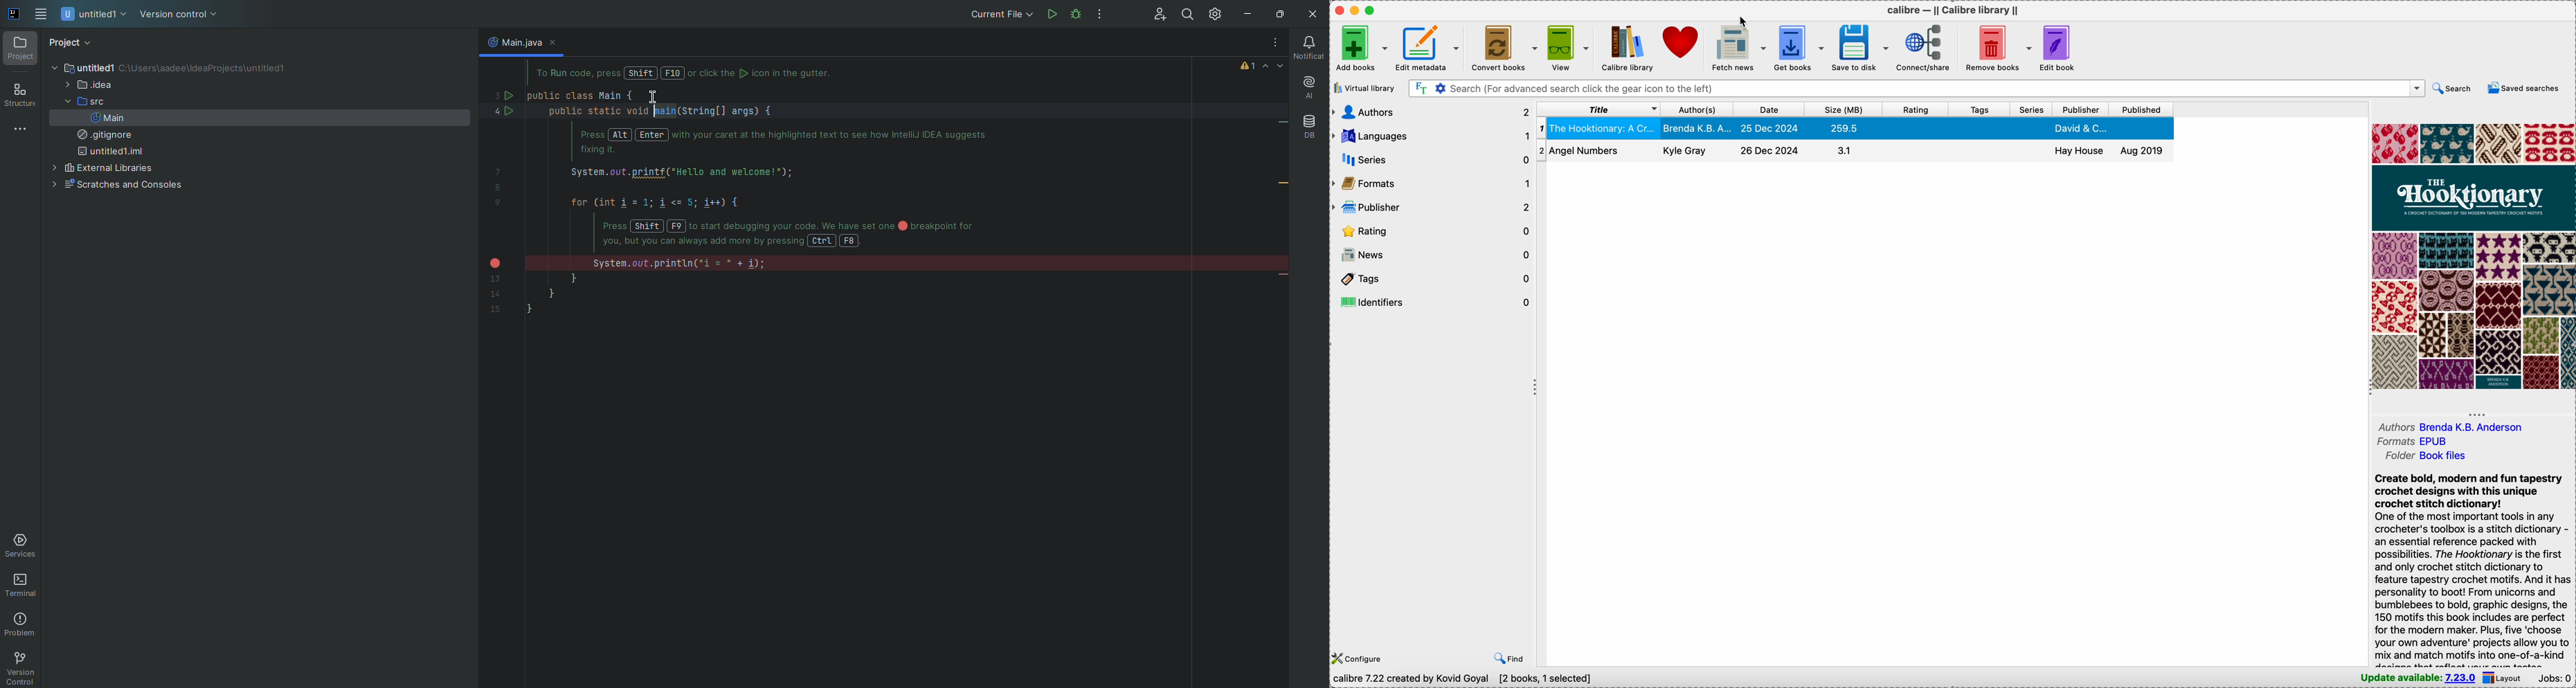  I want to click on update available, so click(2419, 678).